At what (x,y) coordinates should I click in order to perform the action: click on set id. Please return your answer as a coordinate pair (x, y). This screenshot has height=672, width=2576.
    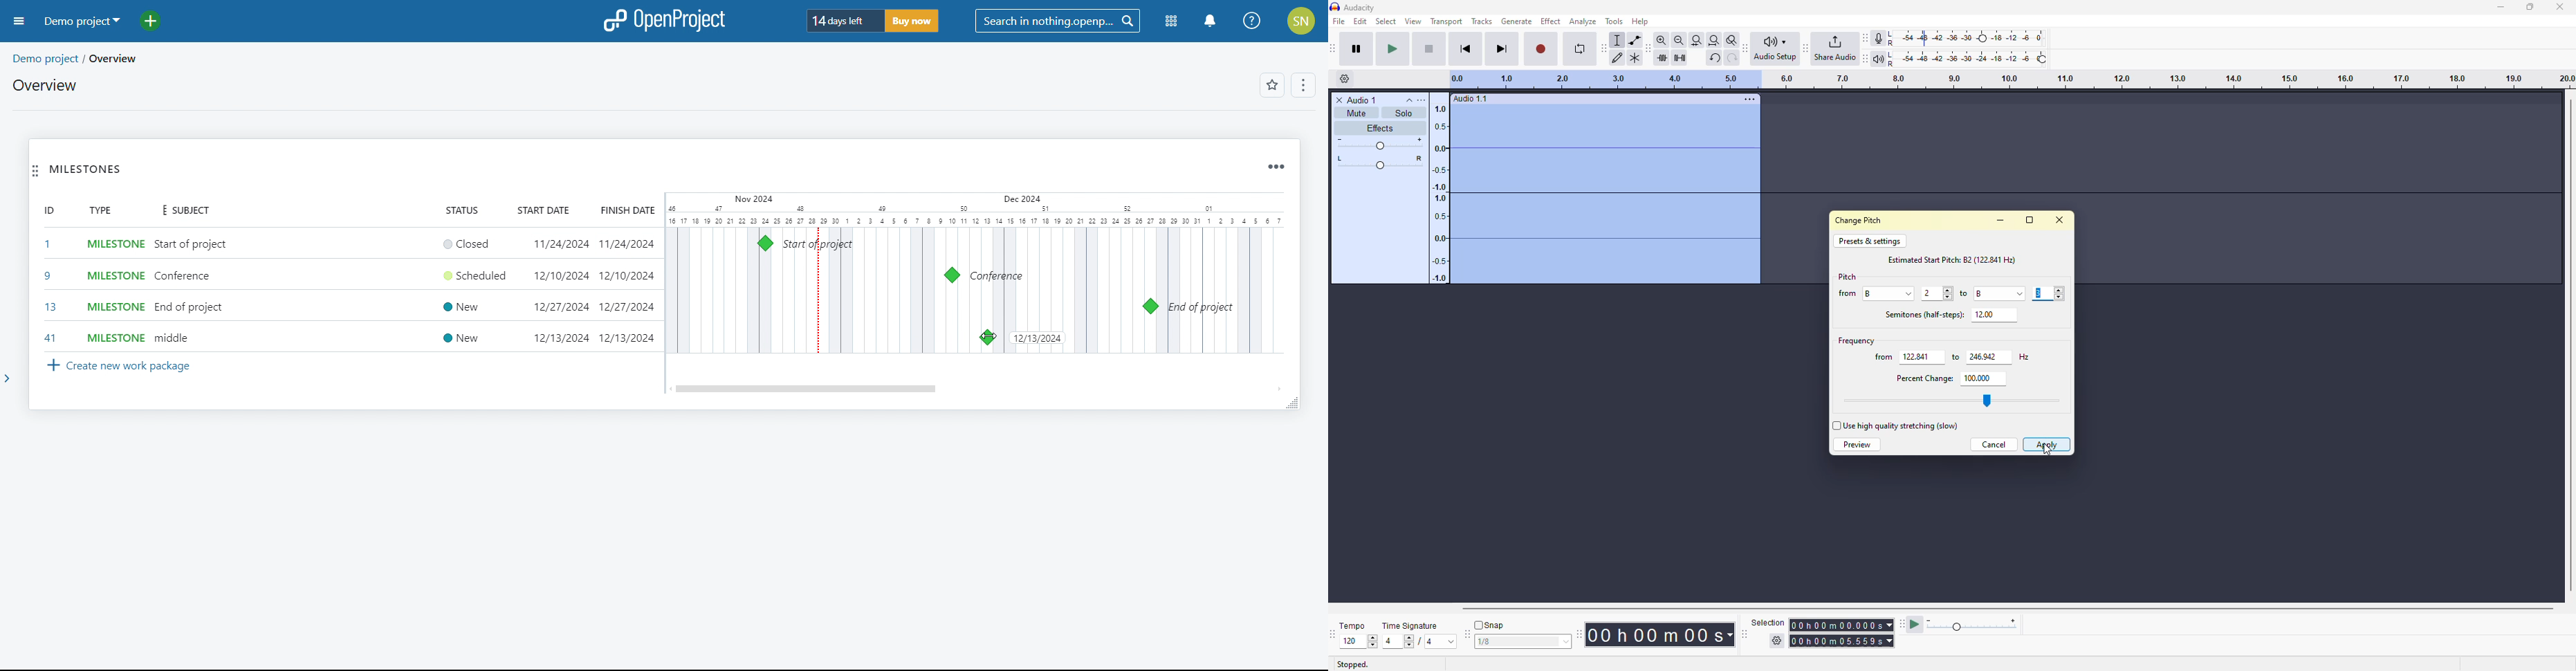
    Looking at the image, I should click on (49, 291).